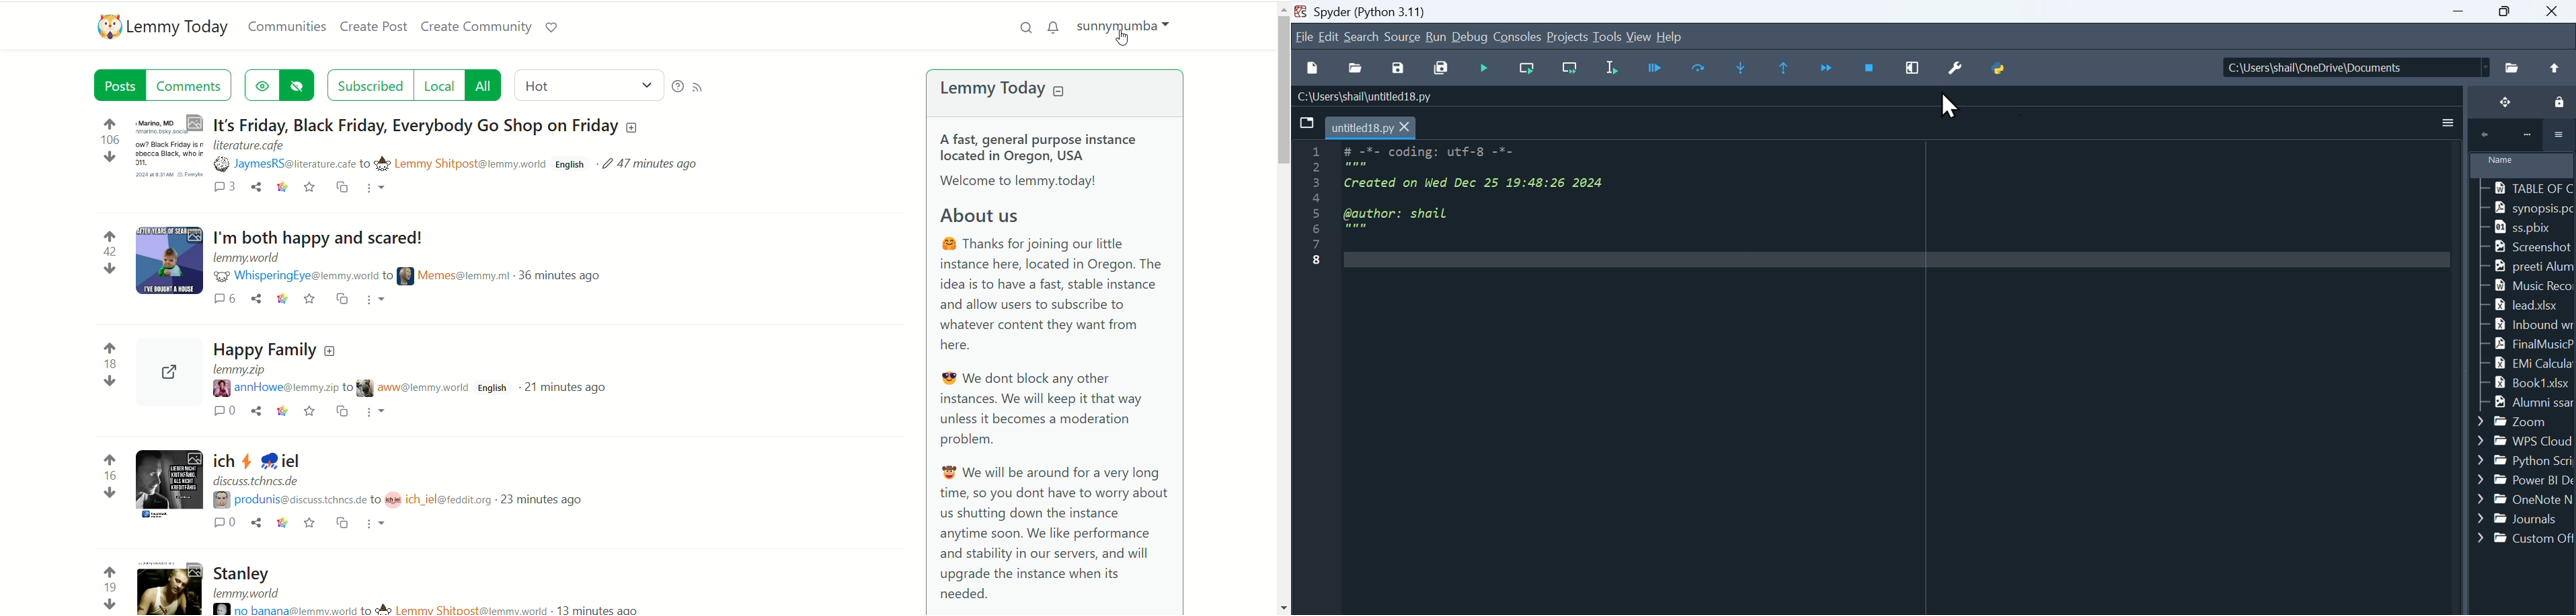 This screenshot has width=2576, height=616. Describe the element at coordinates (1358, 67) in the screenshot. I see `Open` at that location.